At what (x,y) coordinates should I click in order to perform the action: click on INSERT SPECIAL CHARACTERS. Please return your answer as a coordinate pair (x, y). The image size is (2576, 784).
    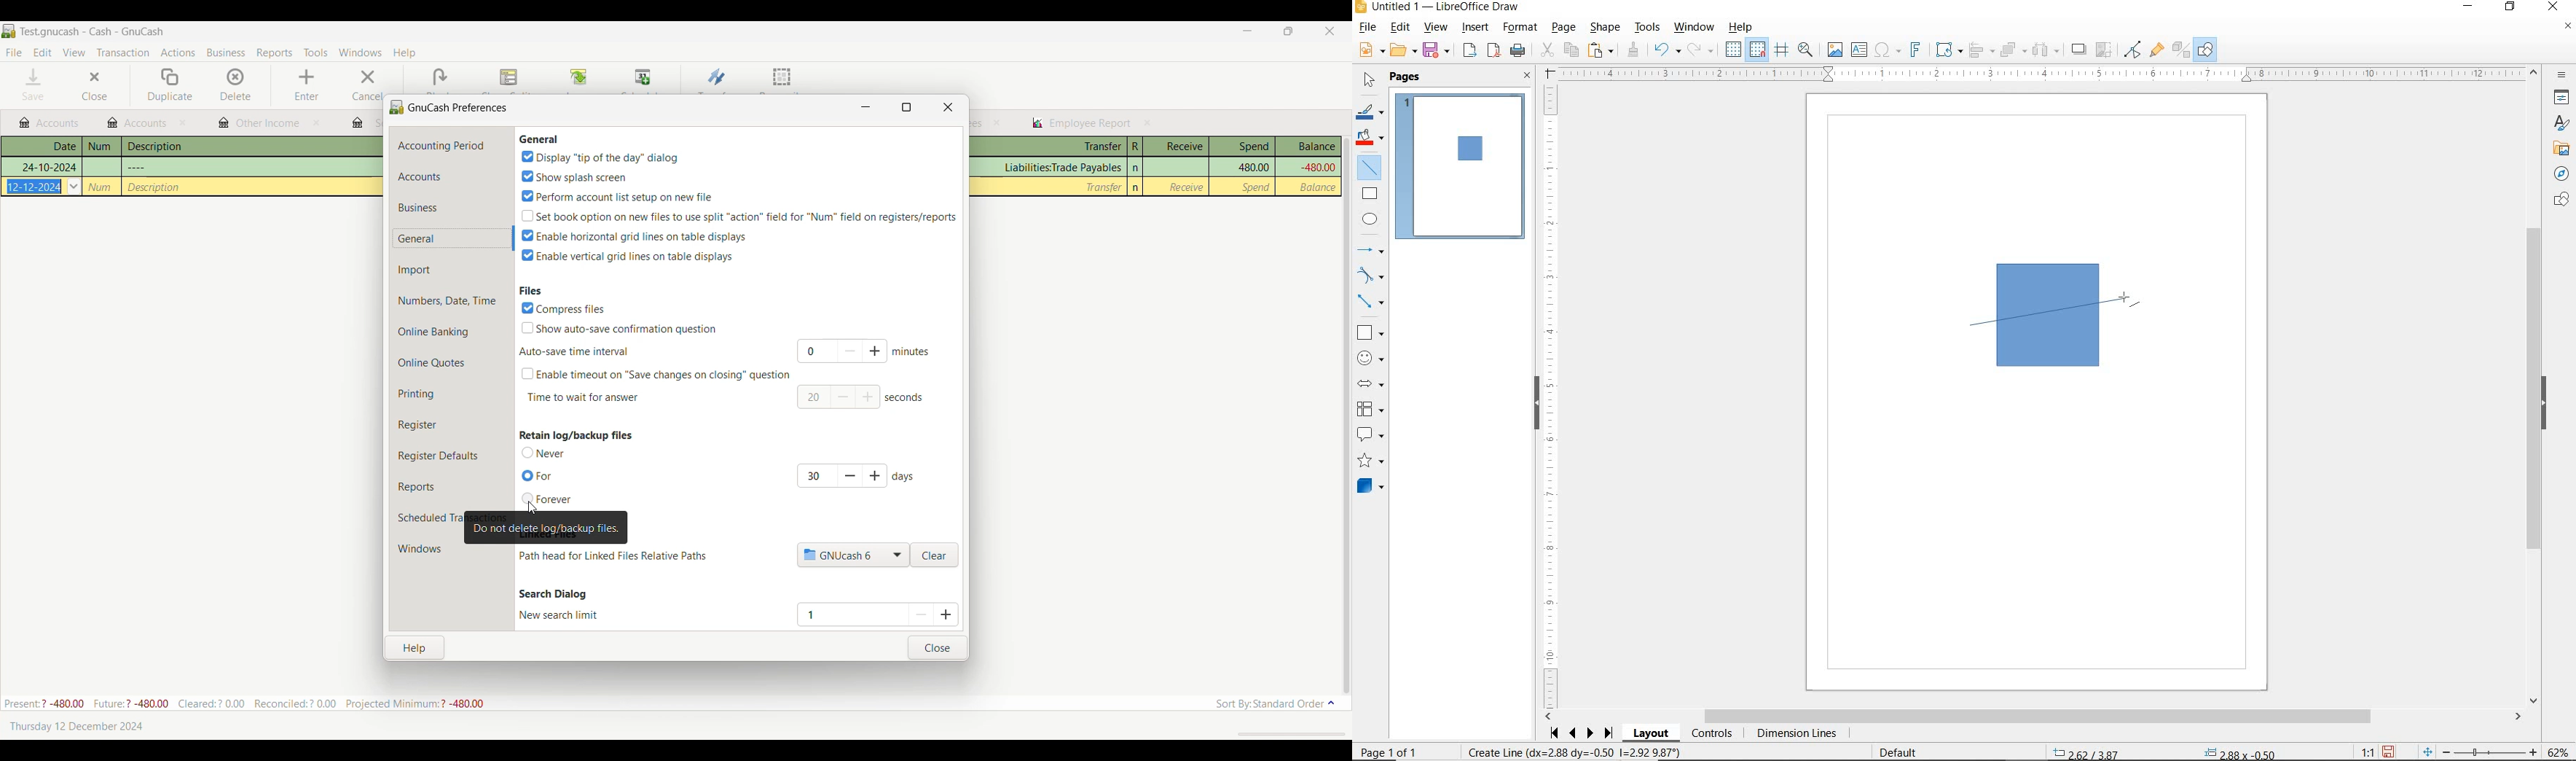
    Looking at the image, I should click on (1886, 50).